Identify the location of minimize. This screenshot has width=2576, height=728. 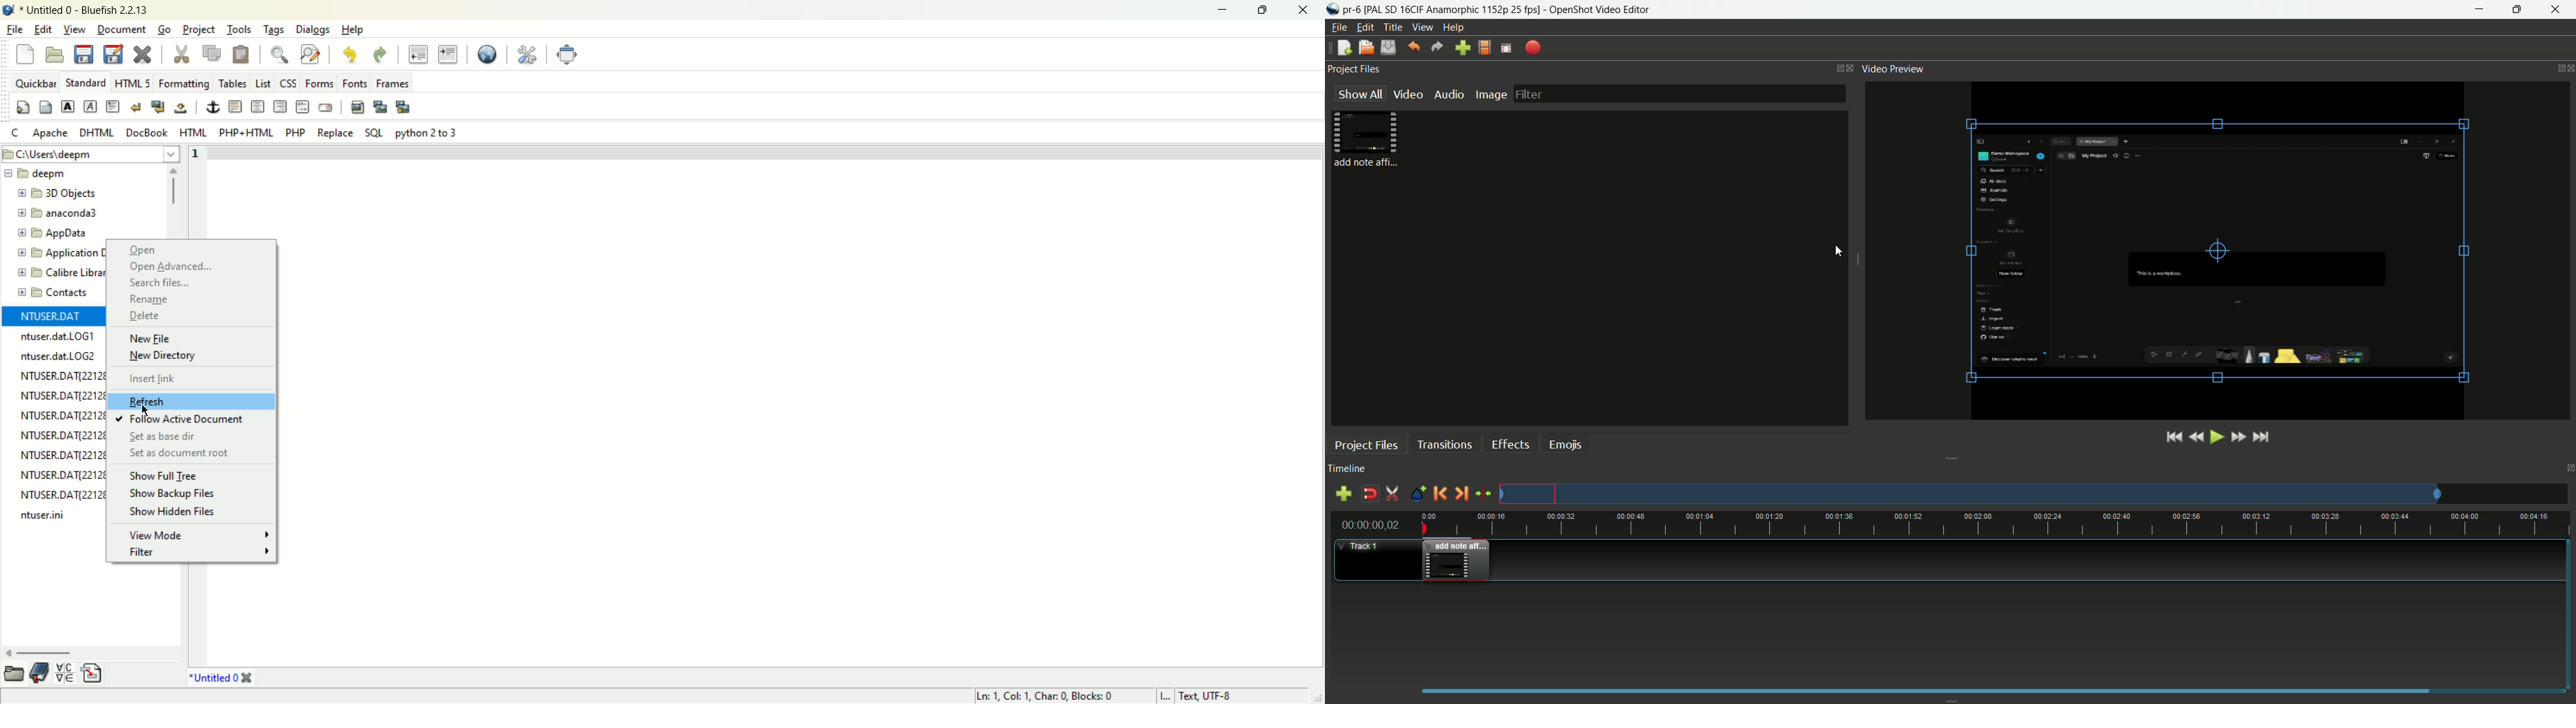
(2480, 10).